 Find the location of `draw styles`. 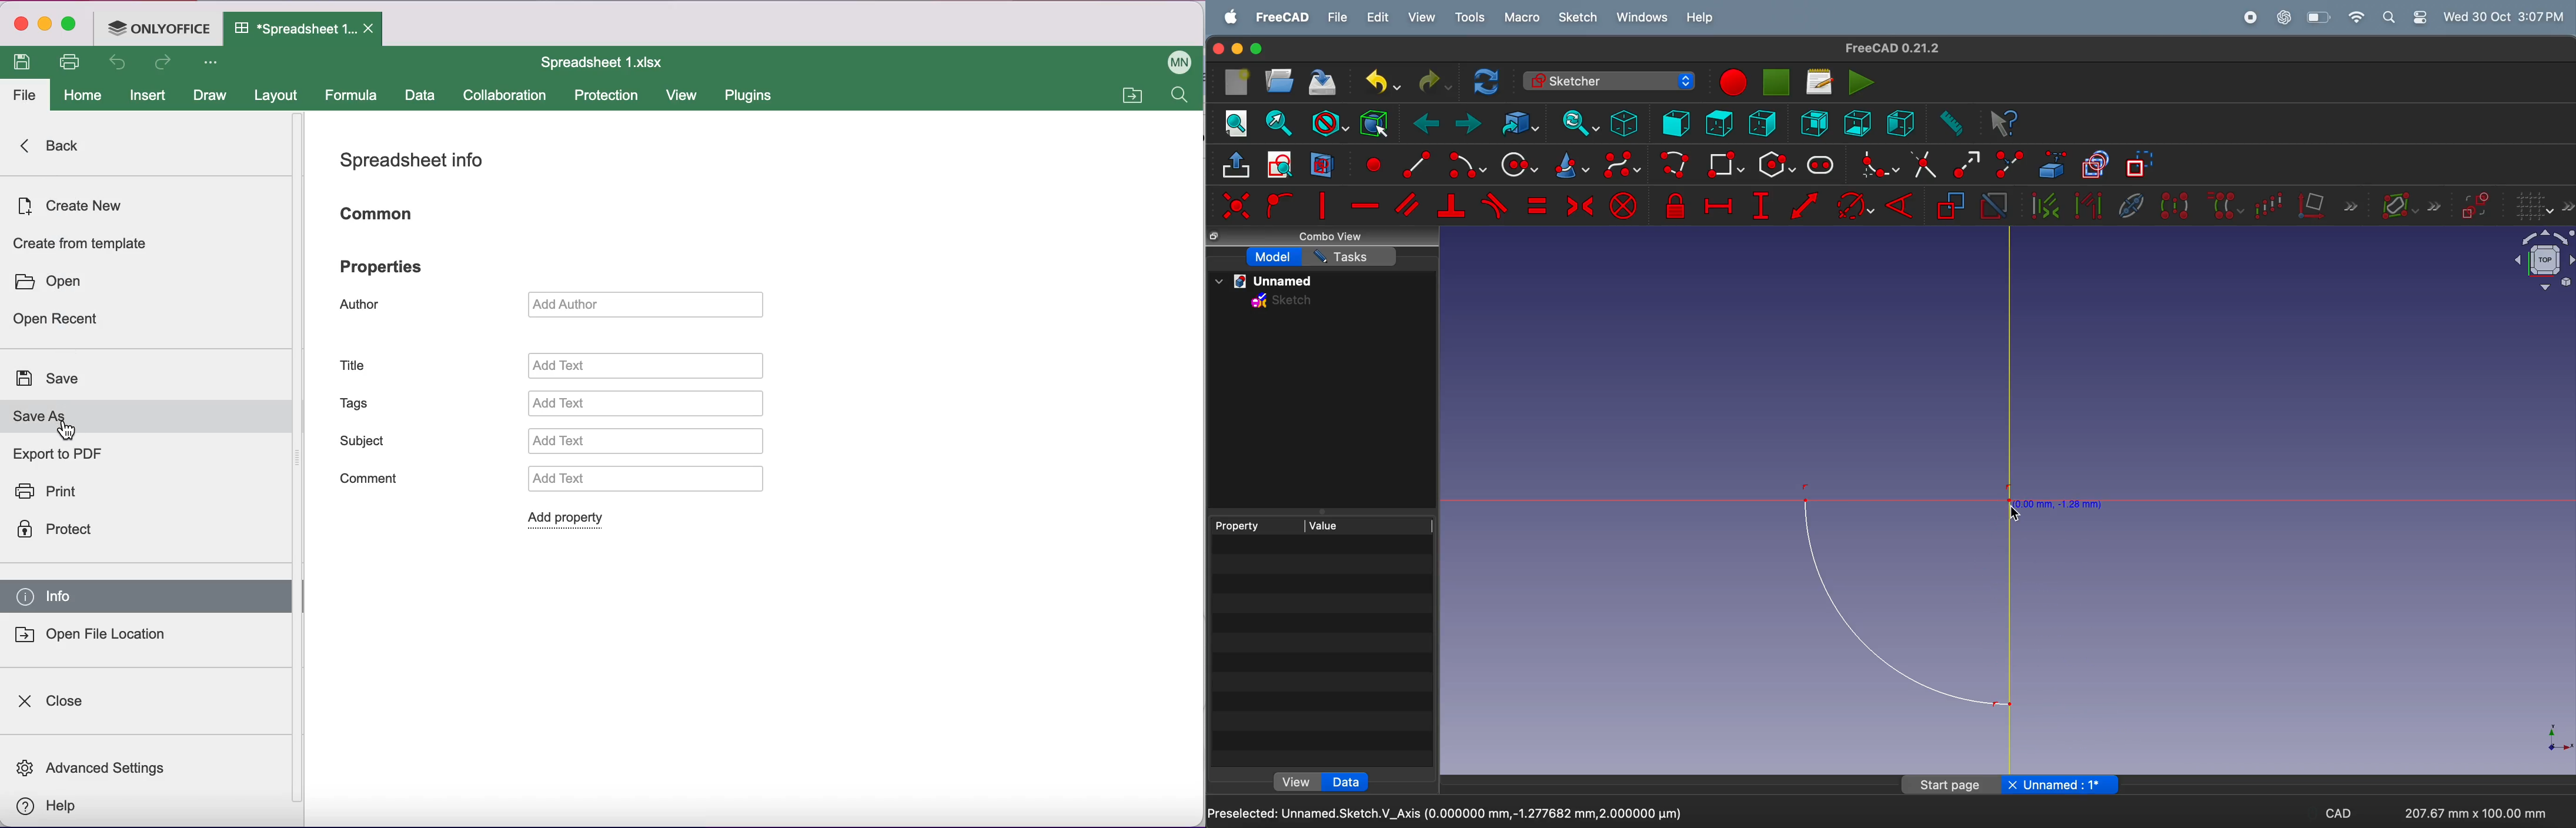

draw styles is located at coordinates (1329, 122).